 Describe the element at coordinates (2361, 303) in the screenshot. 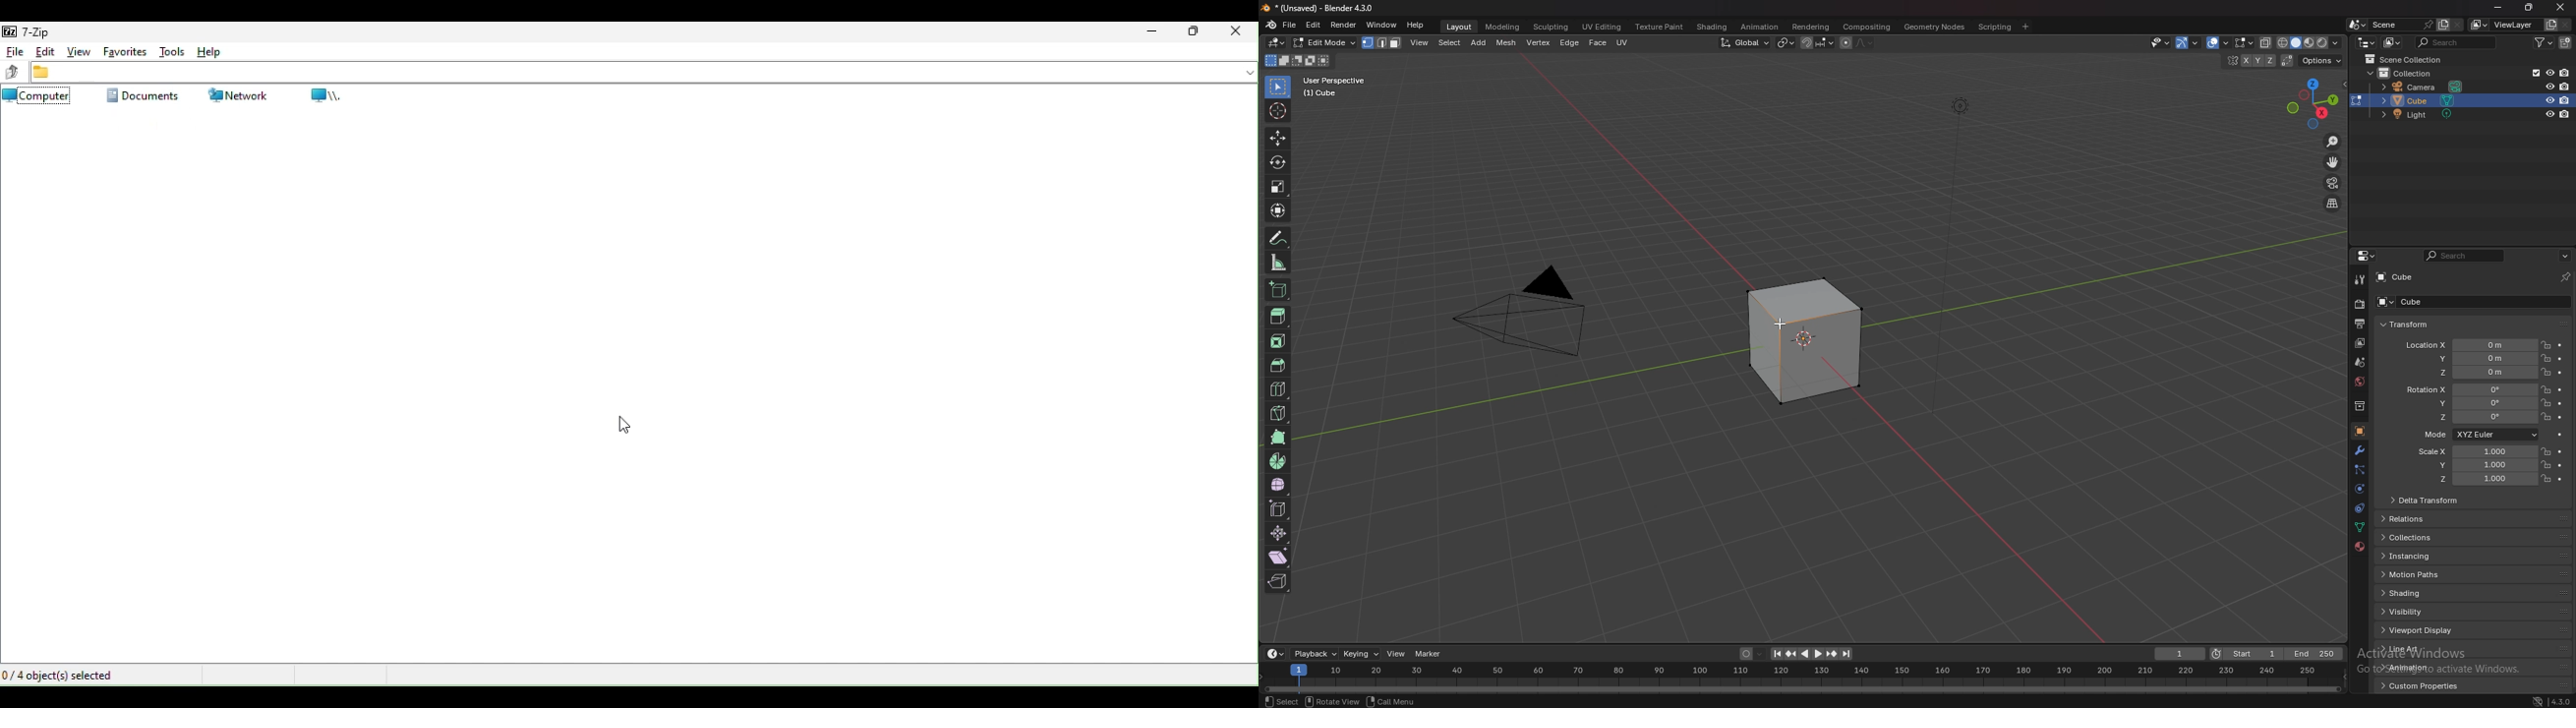

I see `render` at that location.